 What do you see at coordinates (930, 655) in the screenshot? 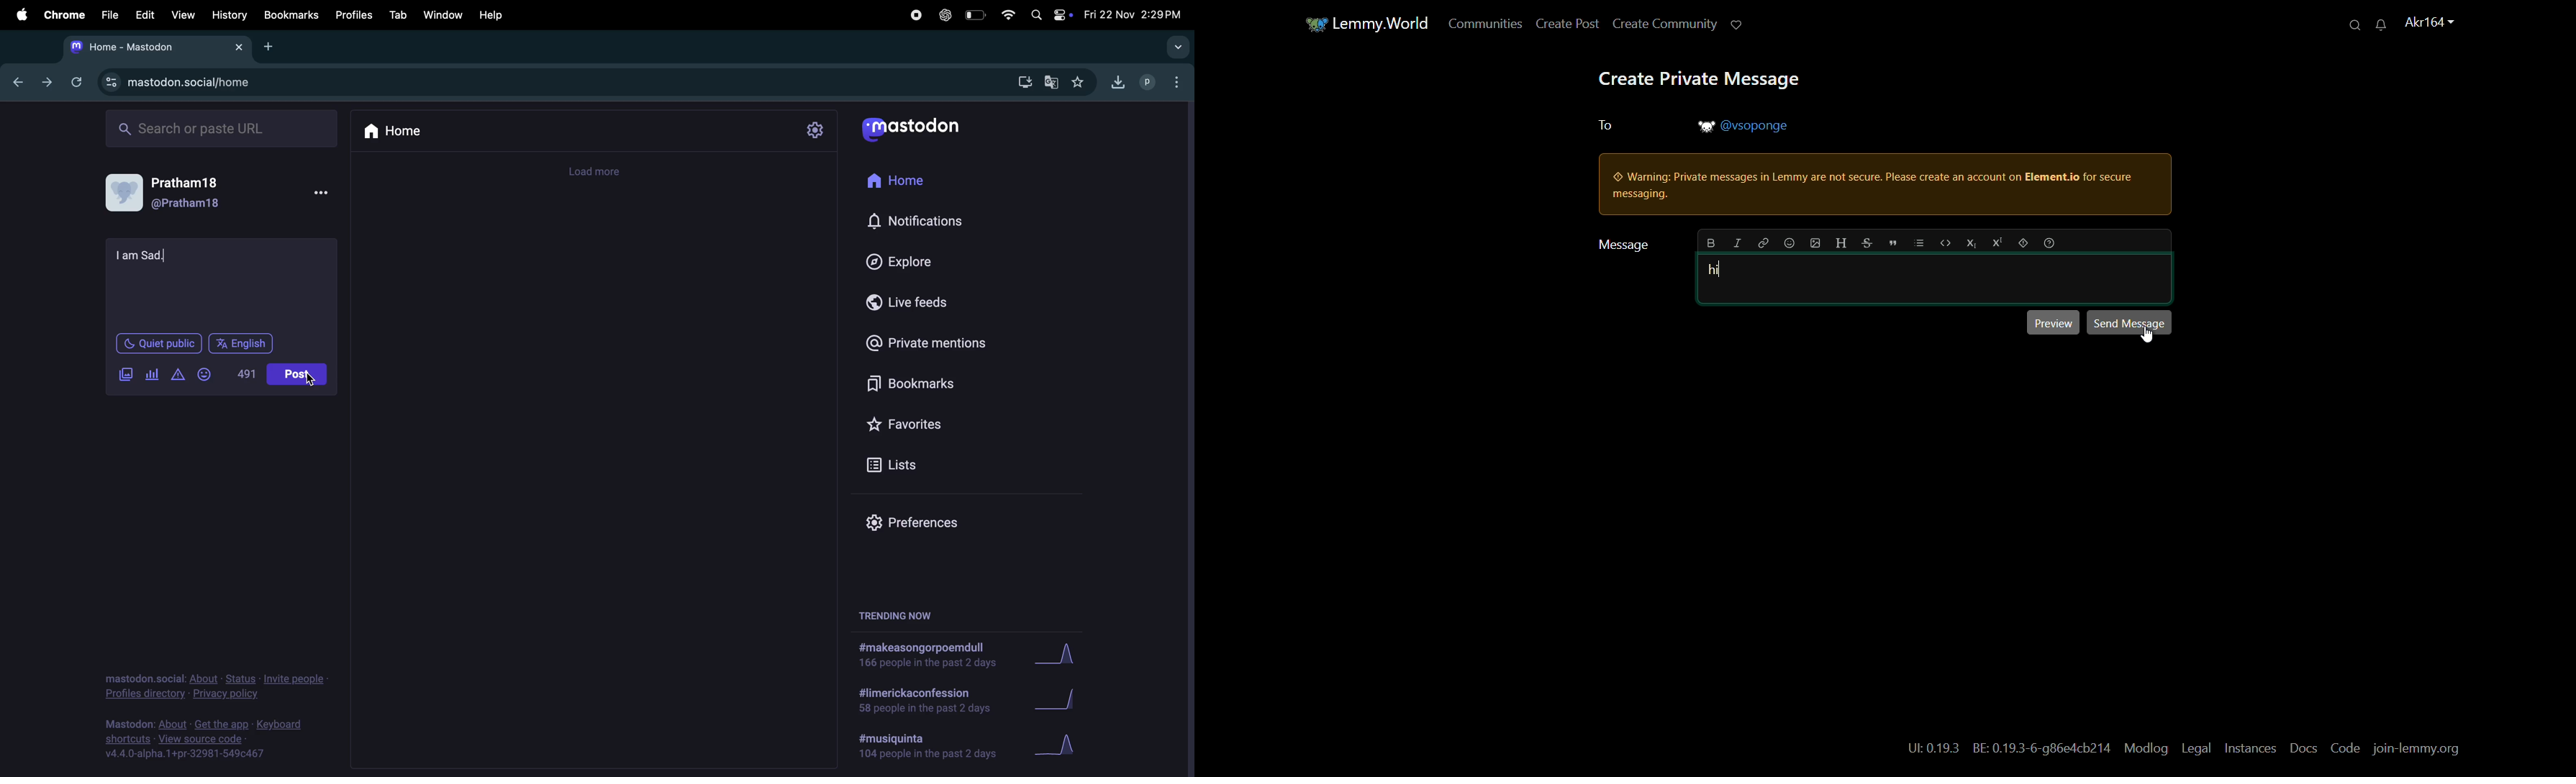
I see `hashtags` at bounding box center [930, 655].